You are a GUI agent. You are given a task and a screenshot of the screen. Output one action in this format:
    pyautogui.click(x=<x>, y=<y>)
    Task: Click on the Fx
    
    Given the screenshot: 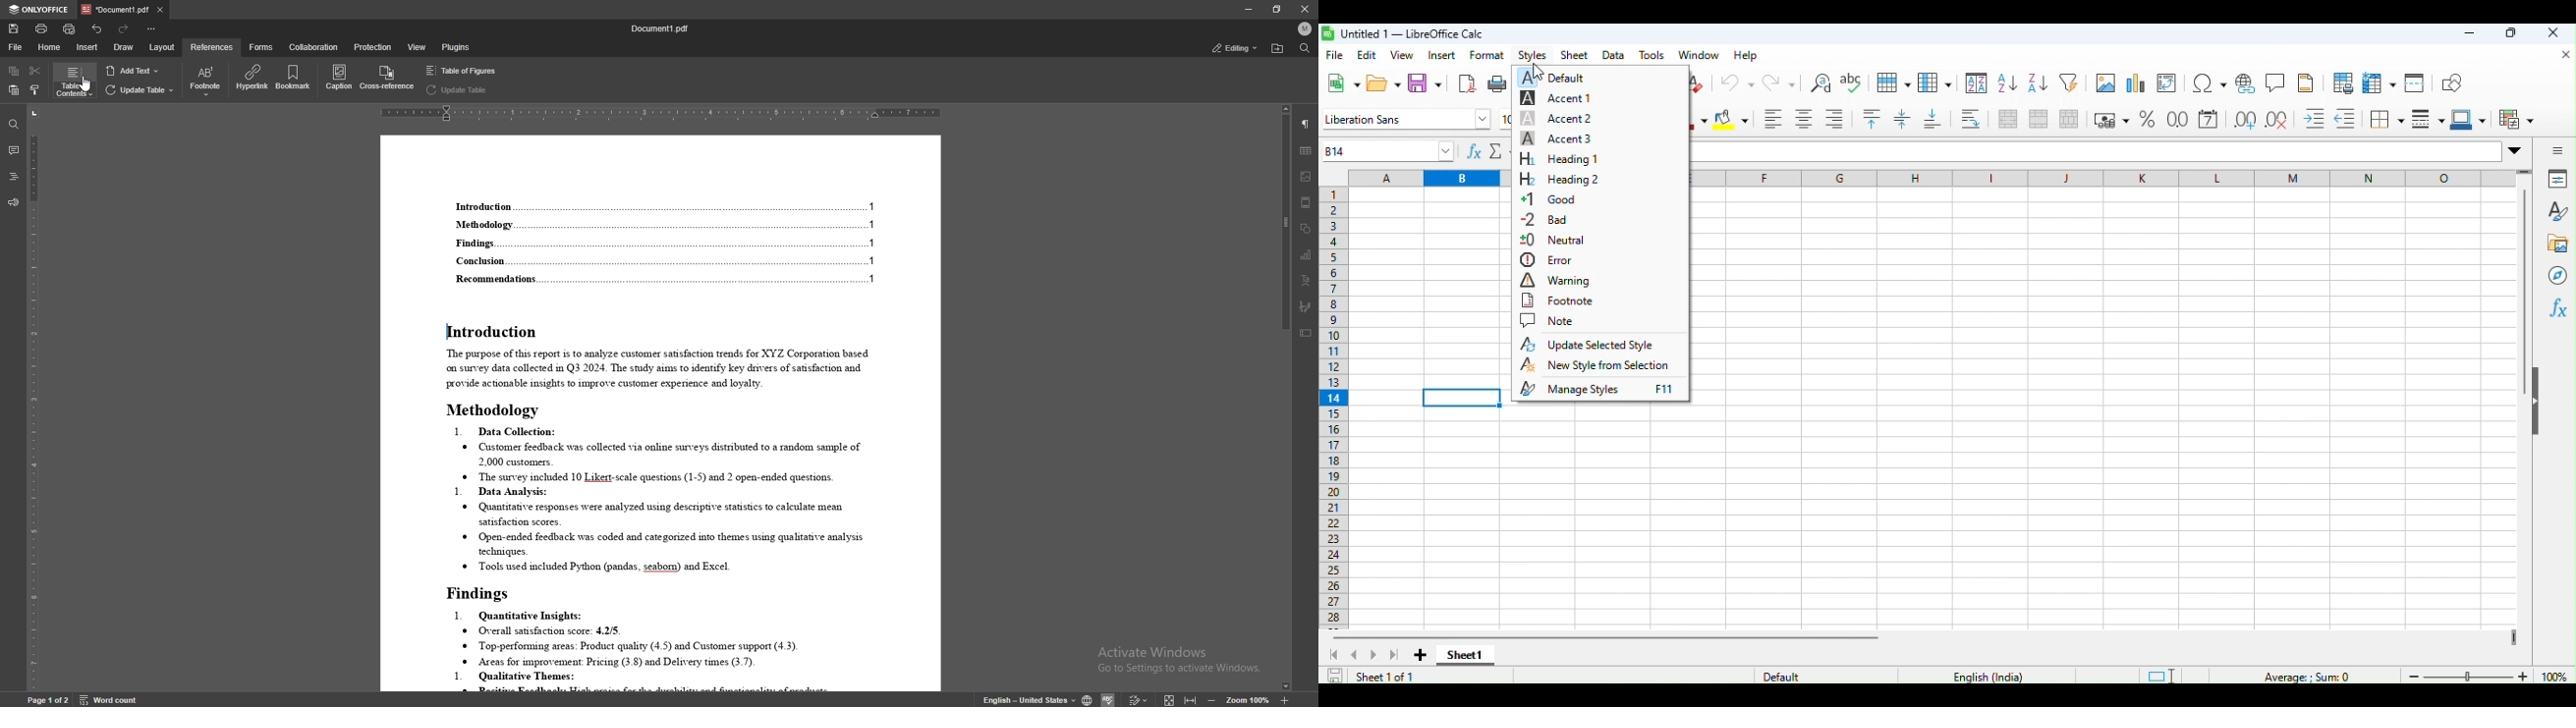 What is the action you would take?
    pyautogui.click(x=2557, y=307)
    